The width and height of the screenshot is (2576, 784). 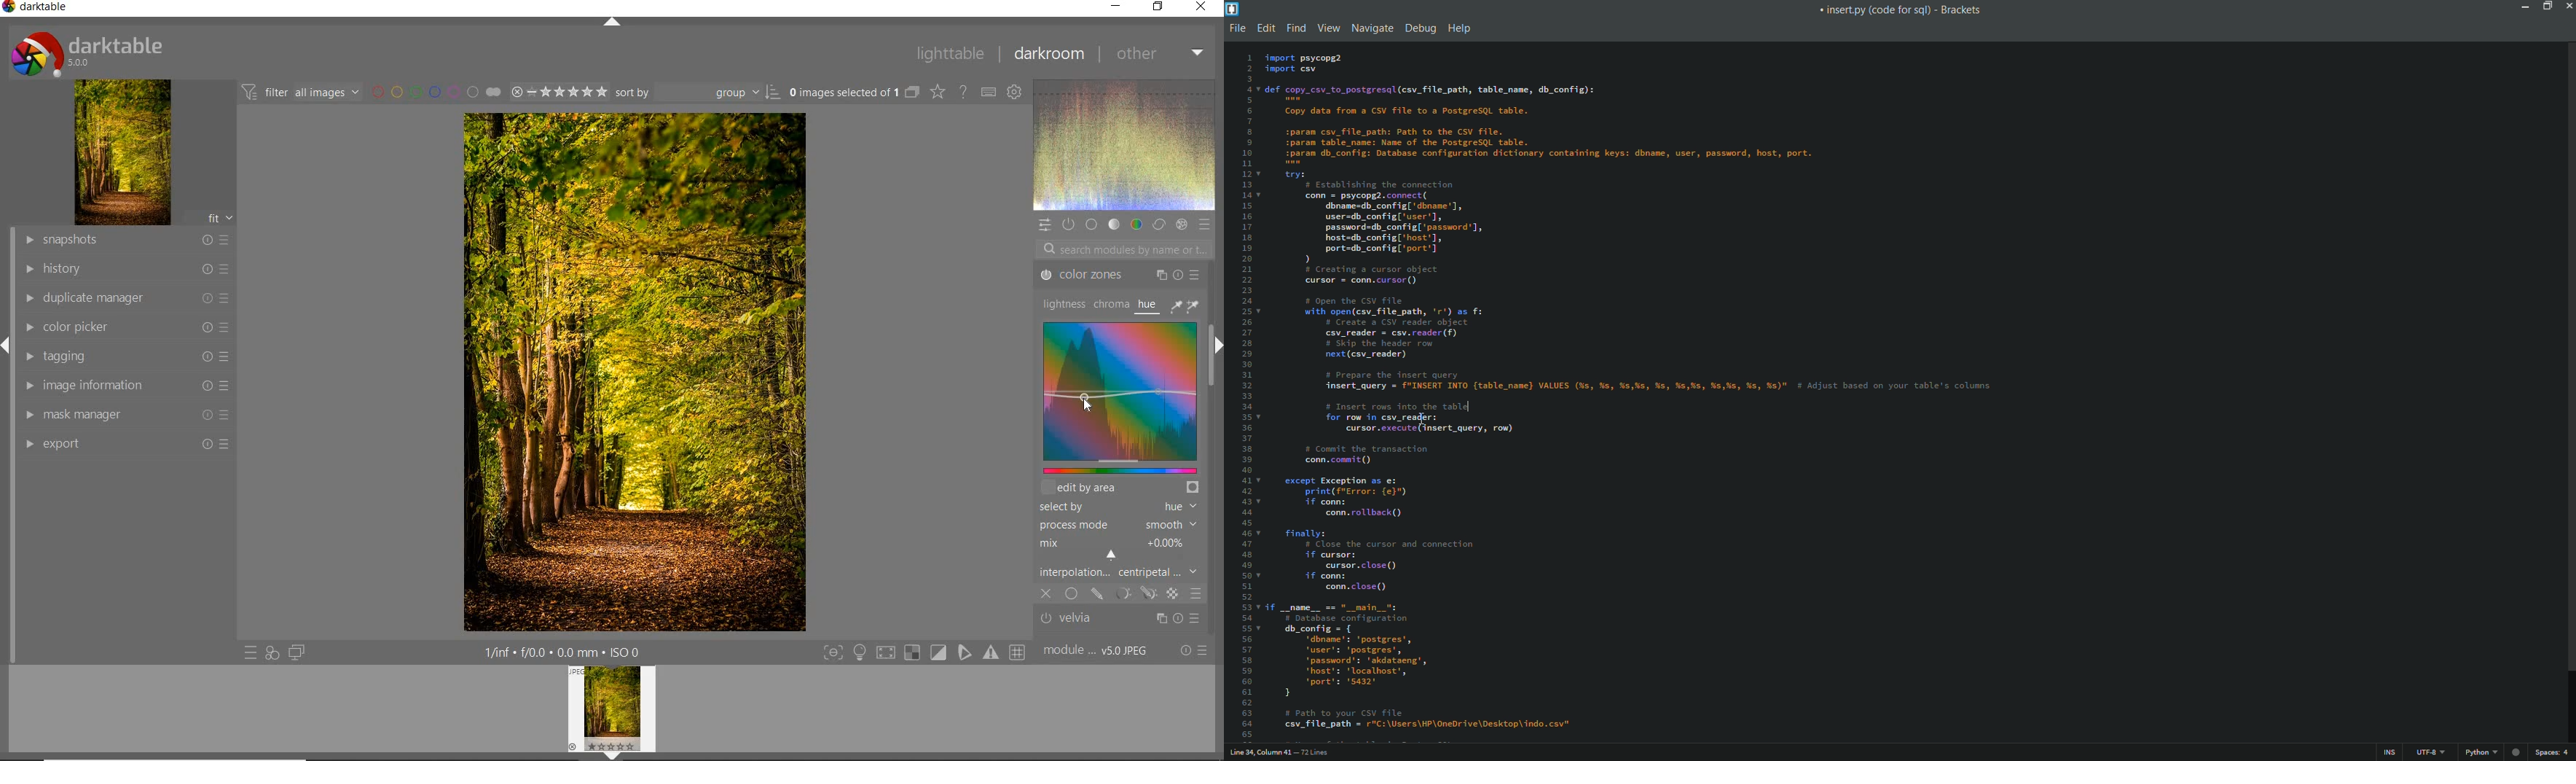 I want to click on masking options, so click(x=1133, y=594).